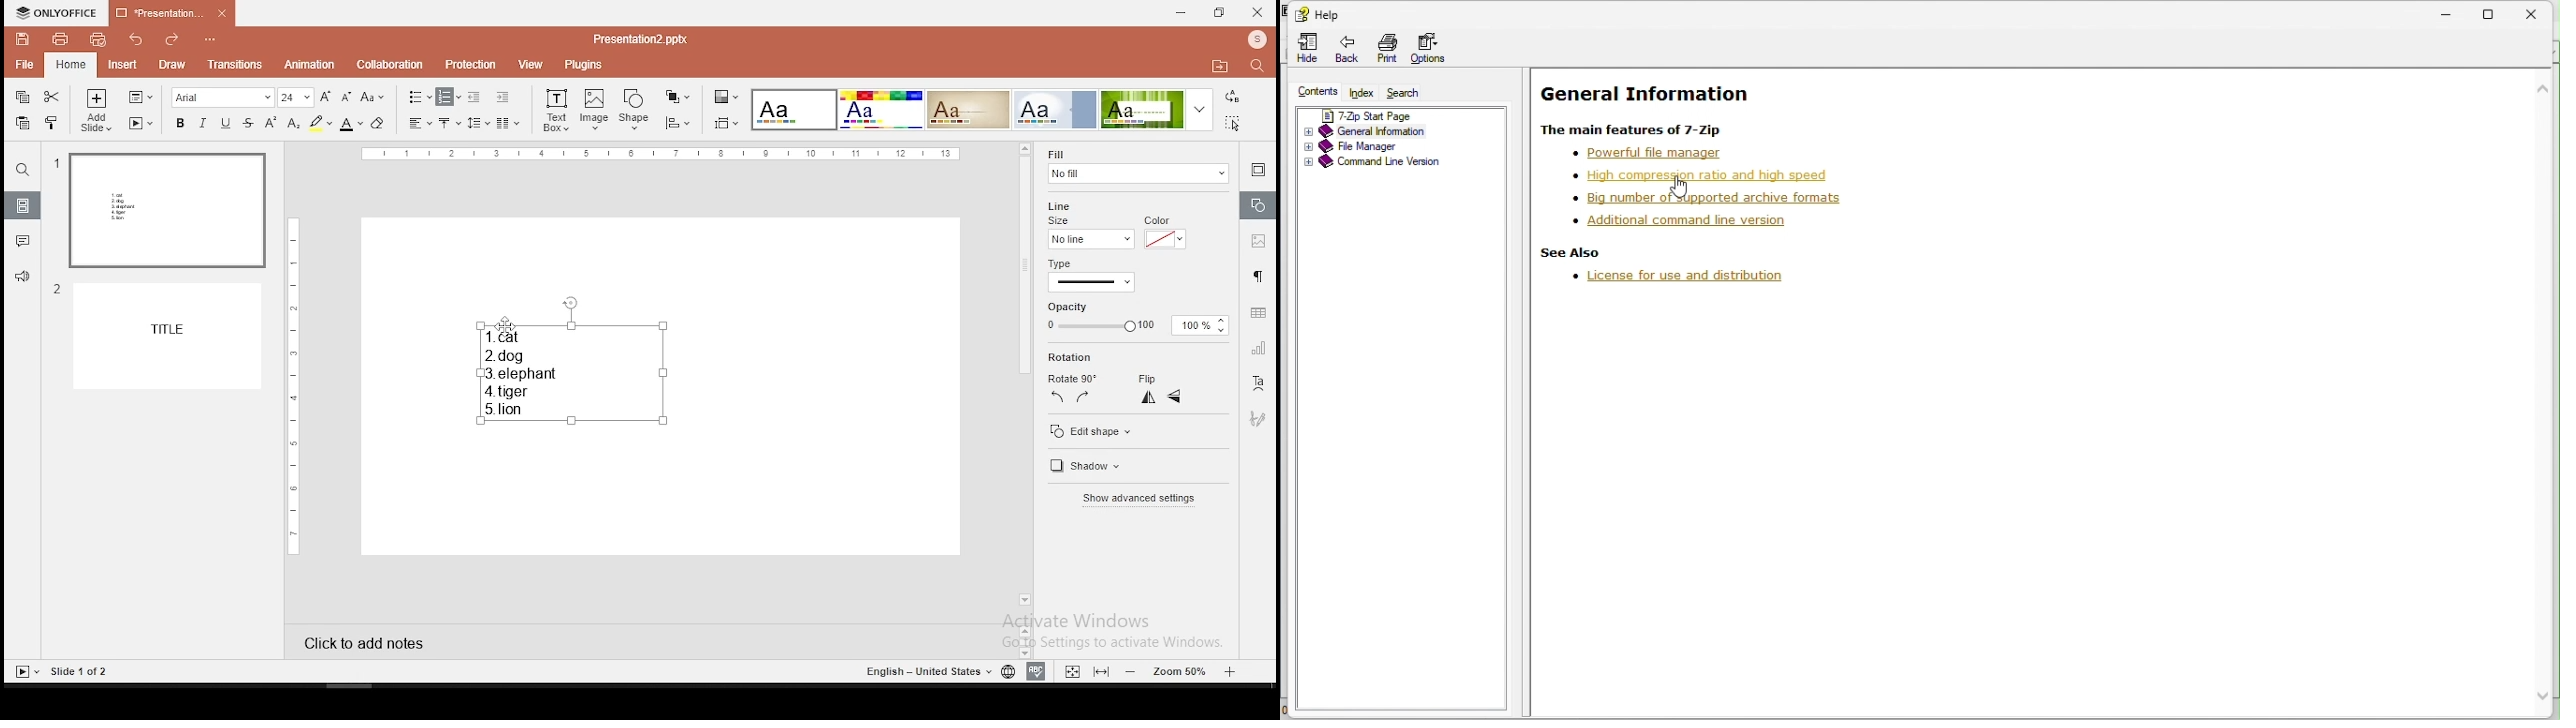 This screenshot has height=728, width=2576. Describe the element at coordinates (1181, 14) in the screenshot. I see `minimize` at that location.